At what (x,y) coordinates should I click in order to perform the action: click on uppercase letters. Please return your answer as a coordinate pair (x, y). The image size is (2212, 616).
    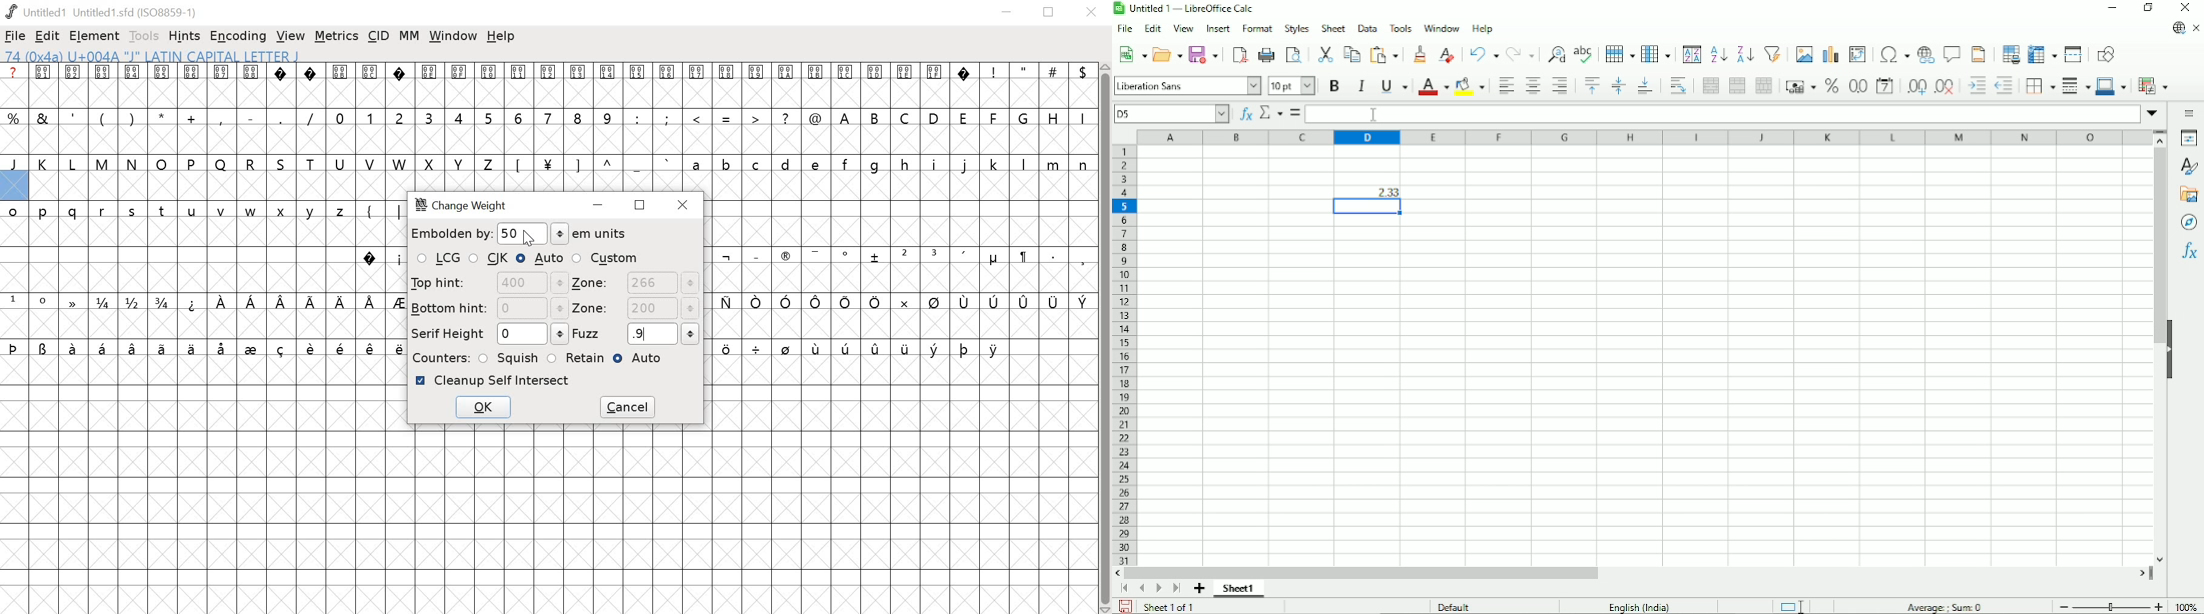
    Looking at the image, I should click on (248, 164).